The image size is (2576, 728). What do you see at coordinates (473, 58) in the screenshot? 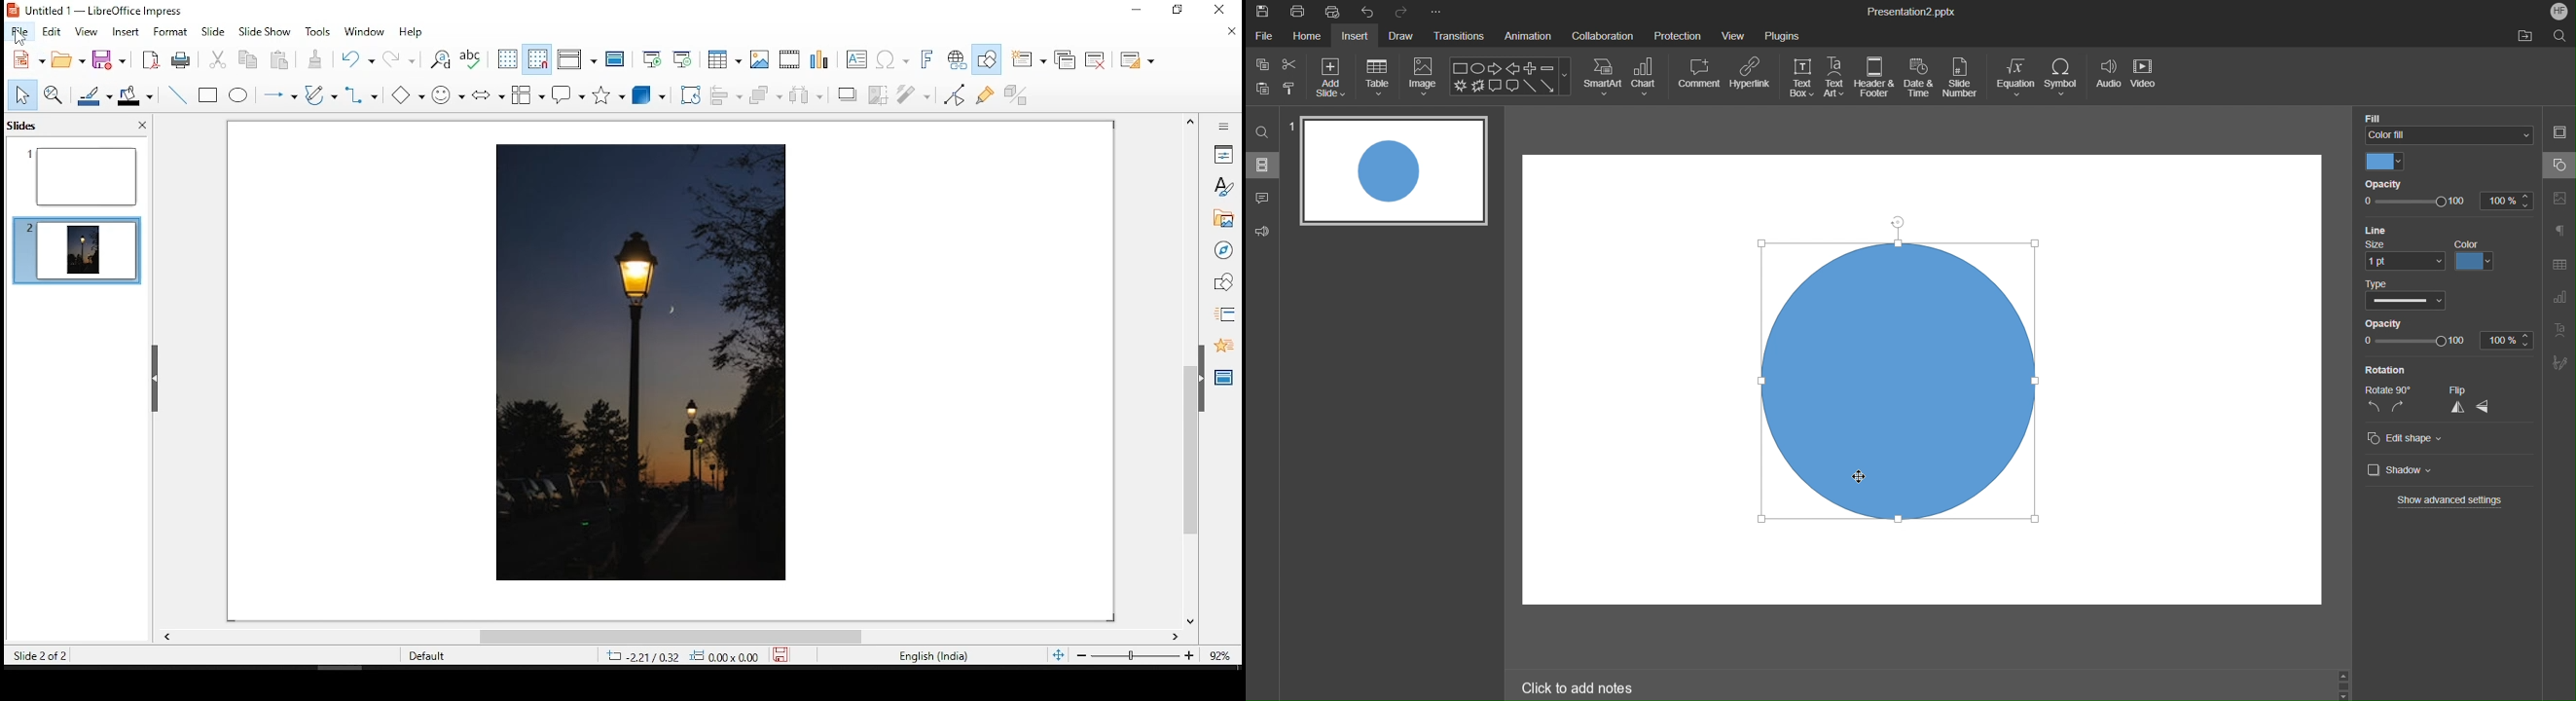
I see `spell check` at bounding box center [473, 58].